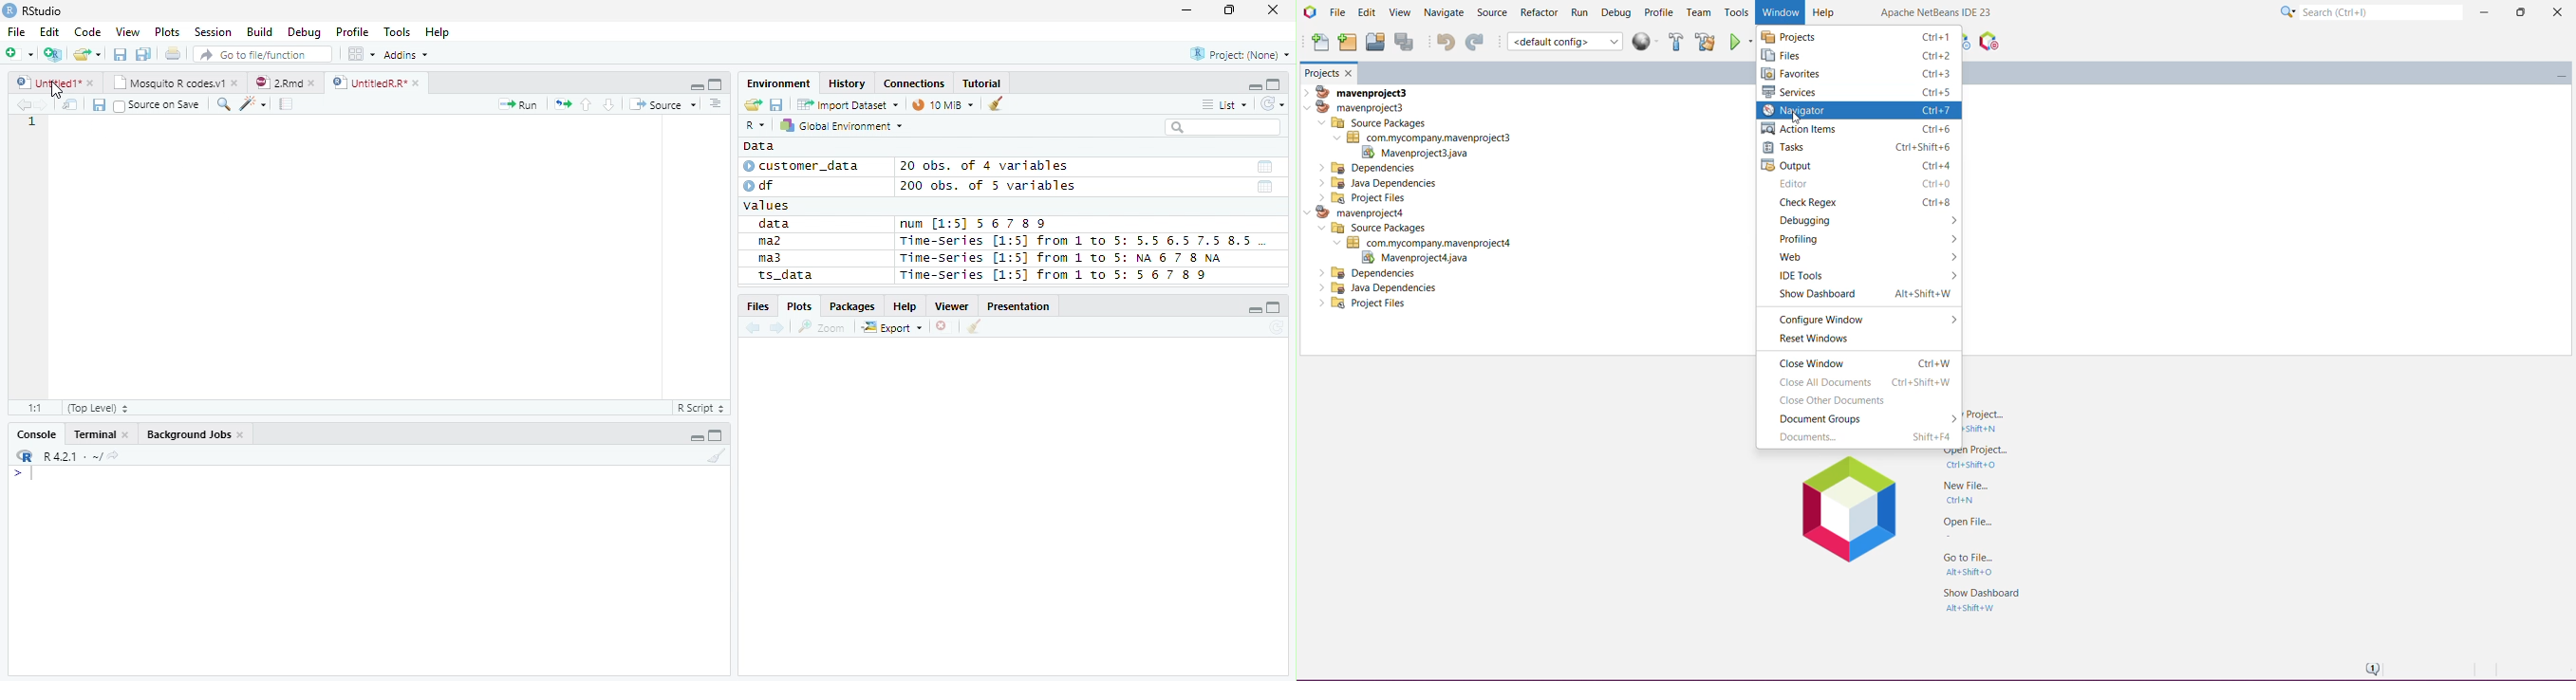 This screenshot has height=700, width=2576. Describe the element at coordinates (777, 225) in the screenshot. I see `data` at that location.